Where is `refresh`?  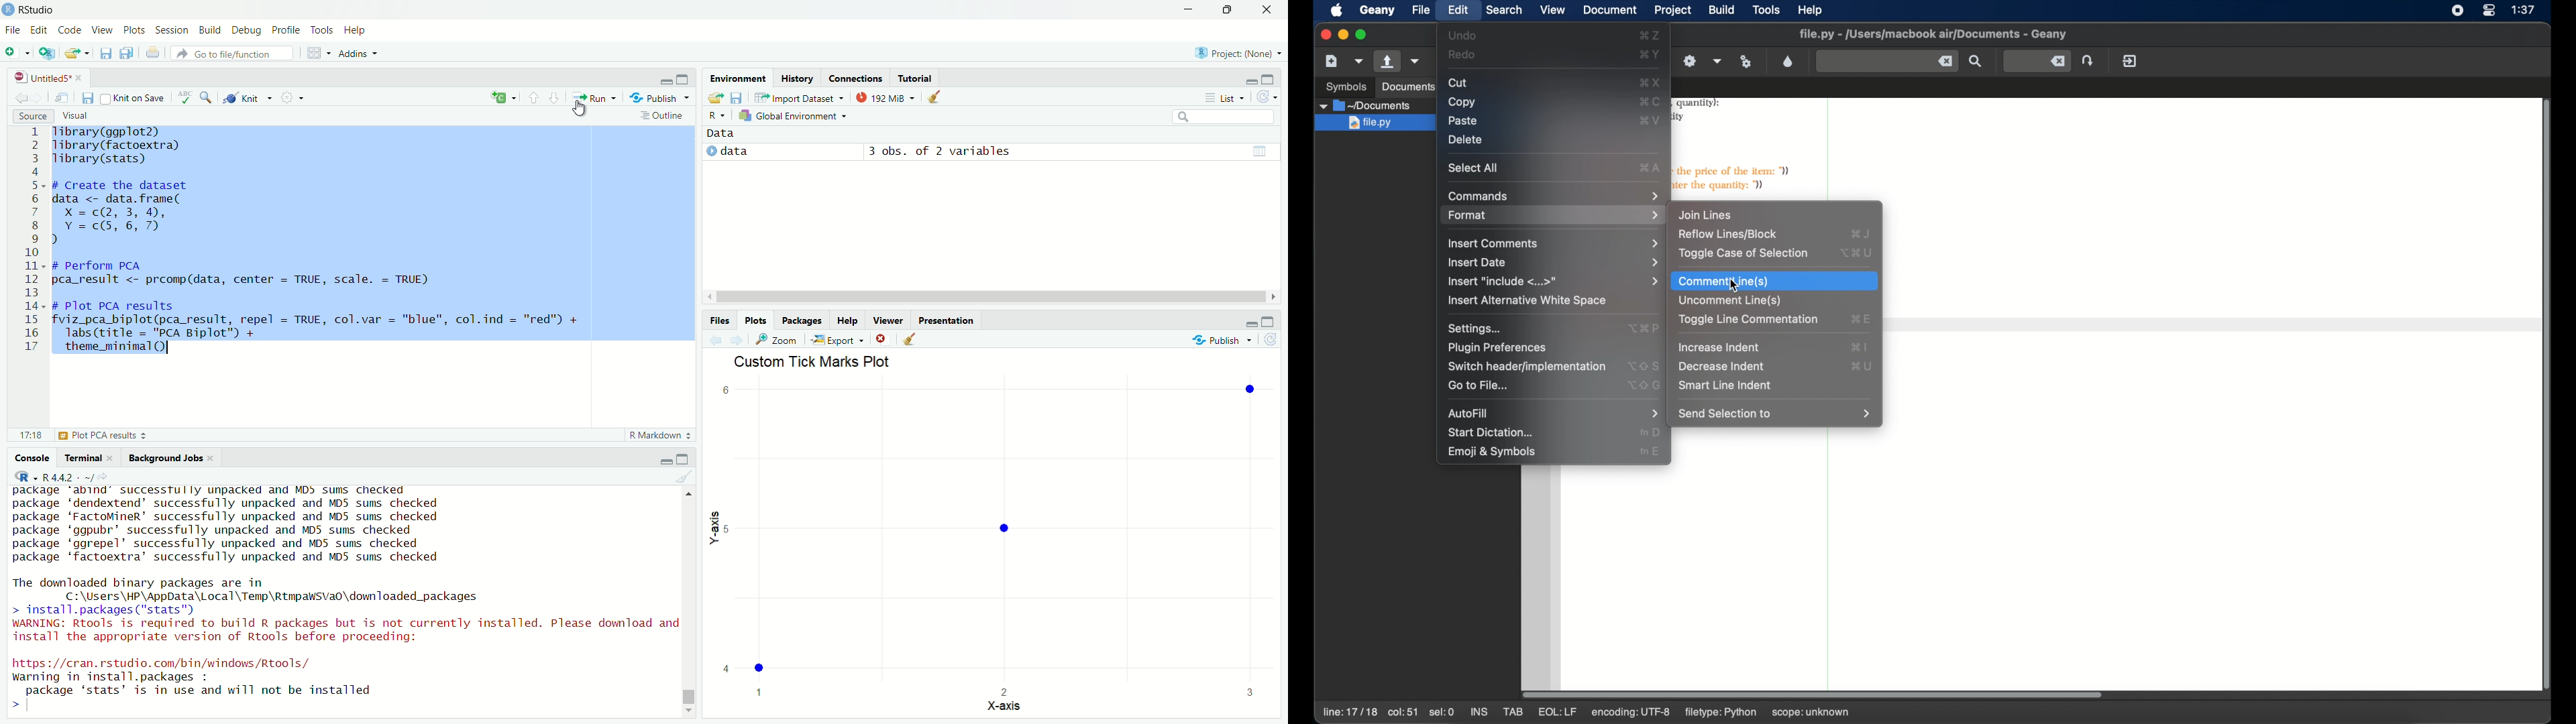
refresh is located at coordinates (1272, 339).